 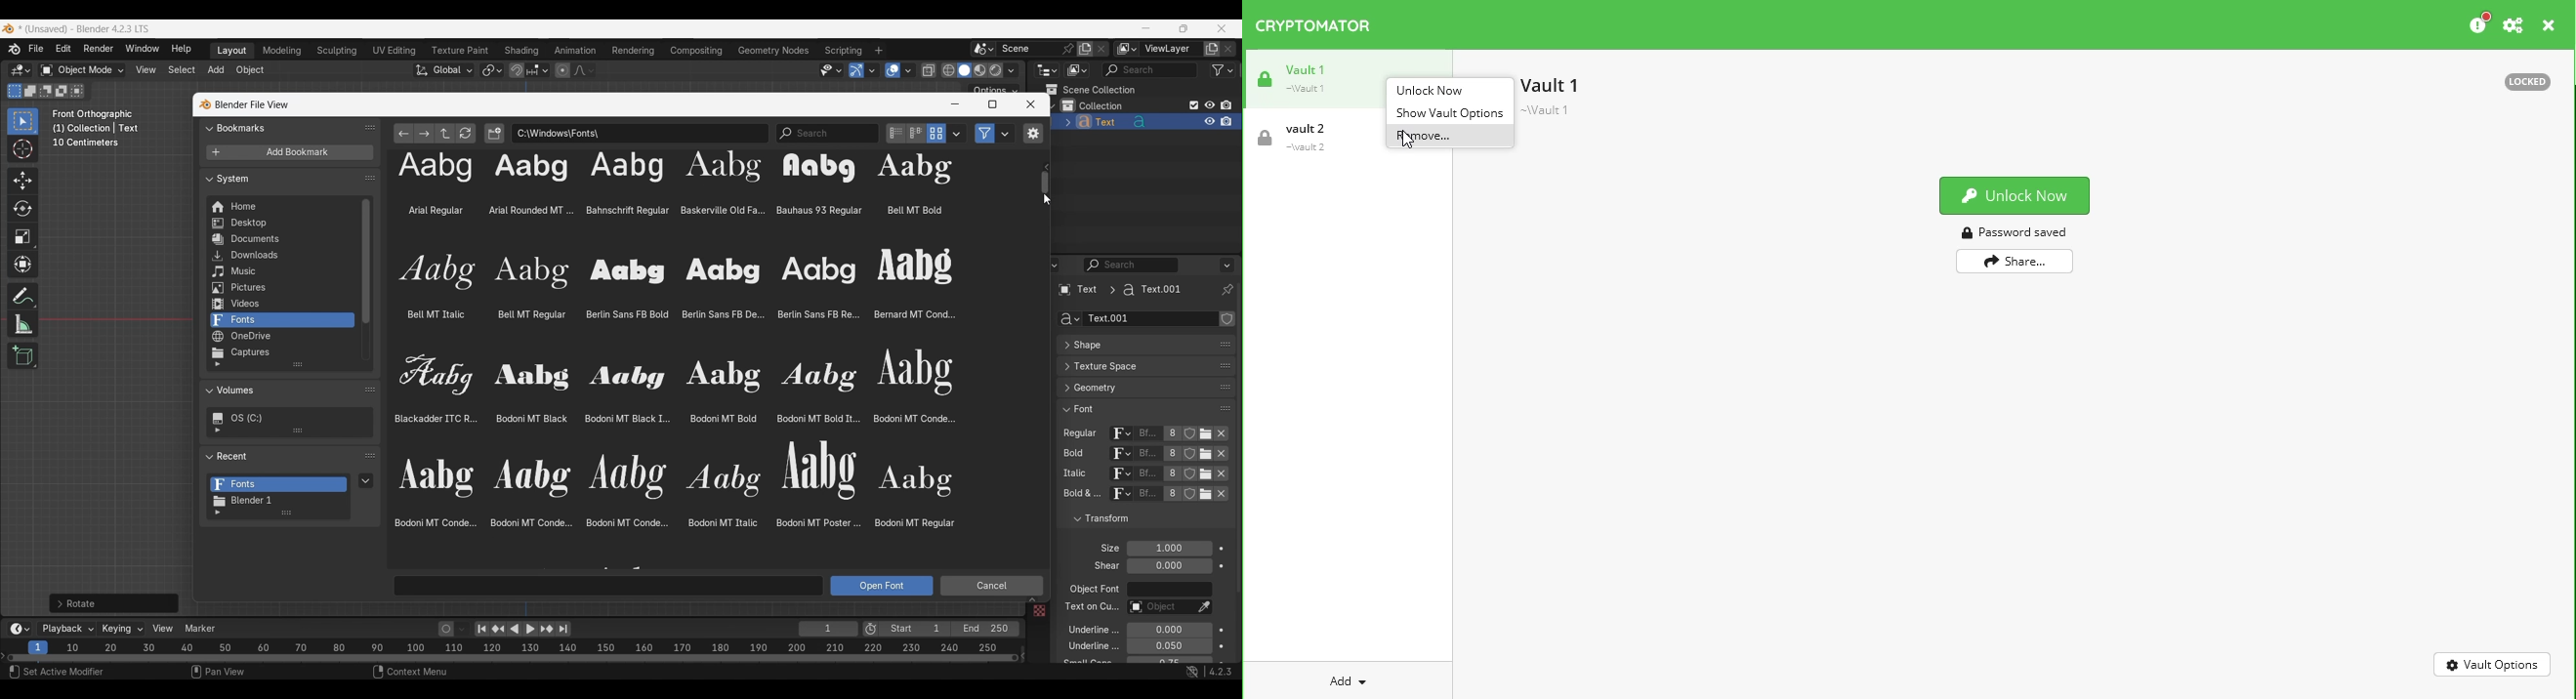 I want to click on Gizmos, so click(x=873, y=70).